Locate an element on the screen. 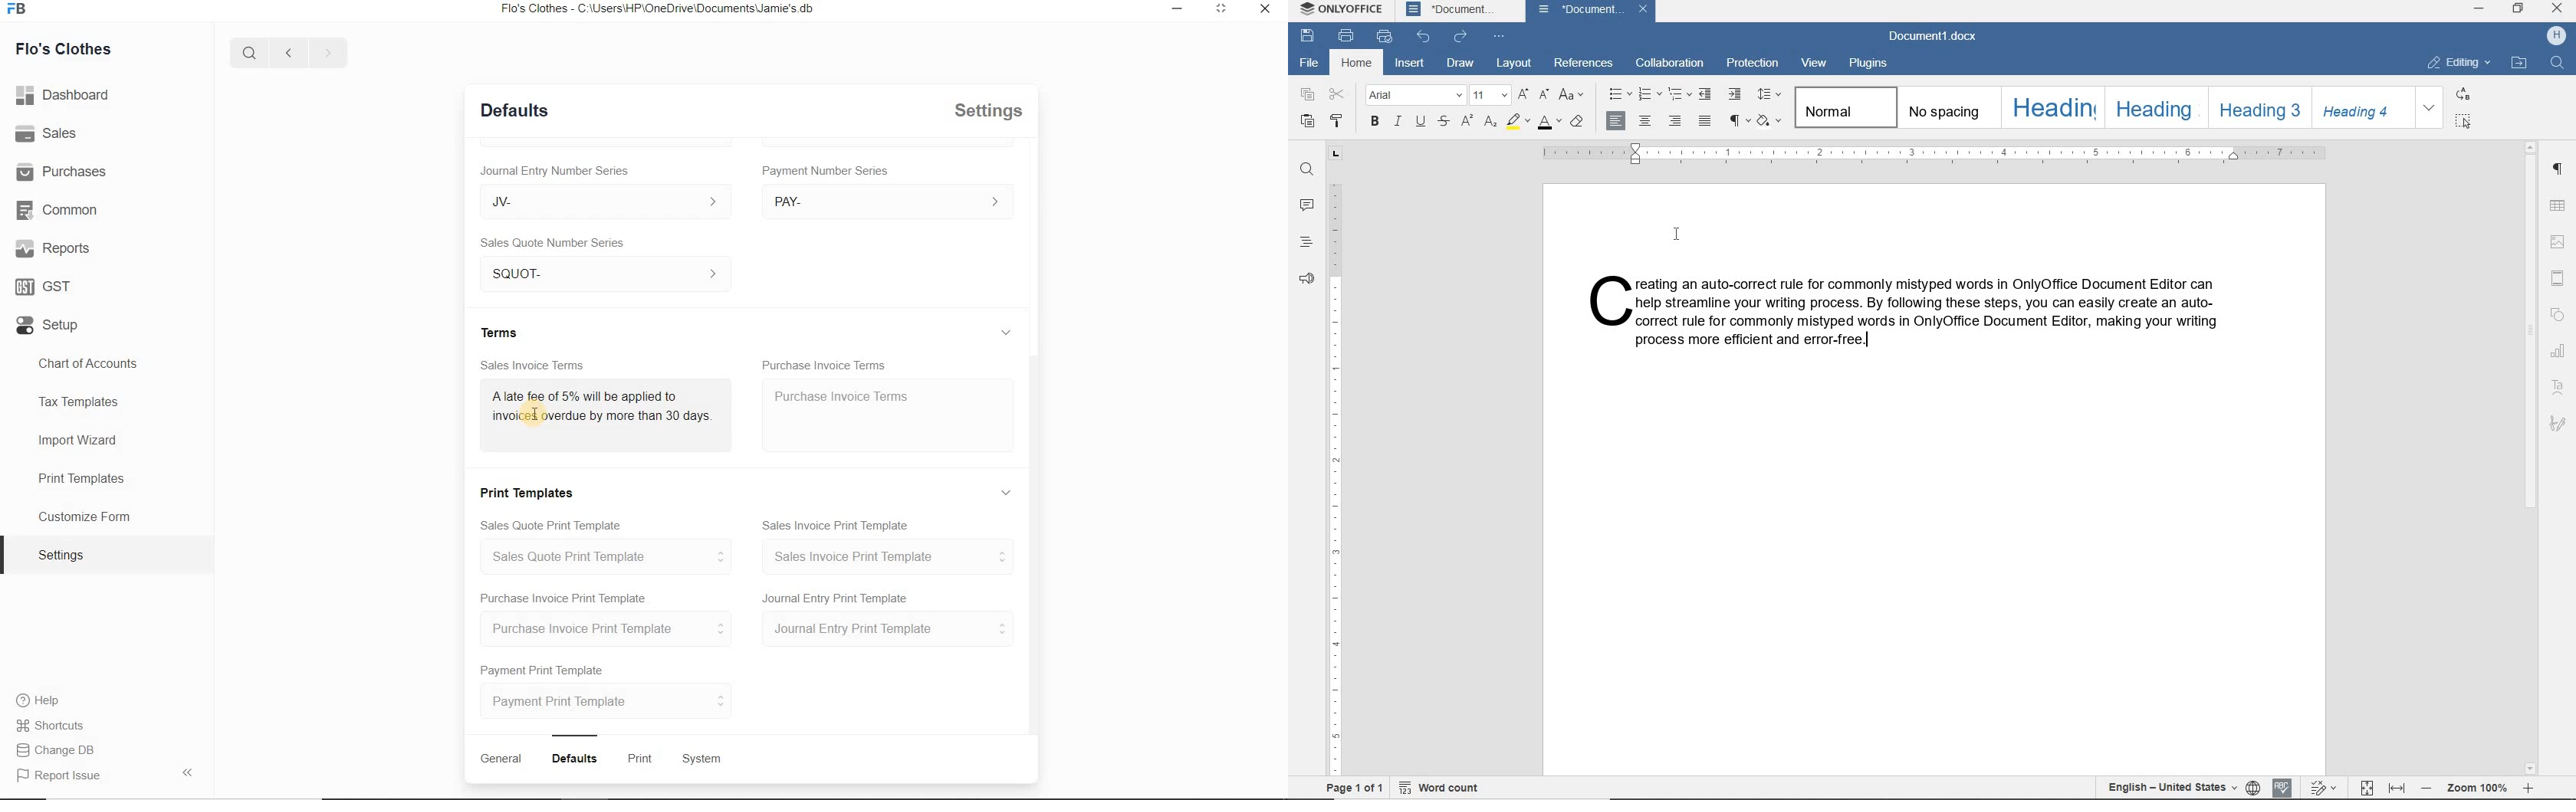  SPELL CHECKING is located at coordinates (2283, 786).